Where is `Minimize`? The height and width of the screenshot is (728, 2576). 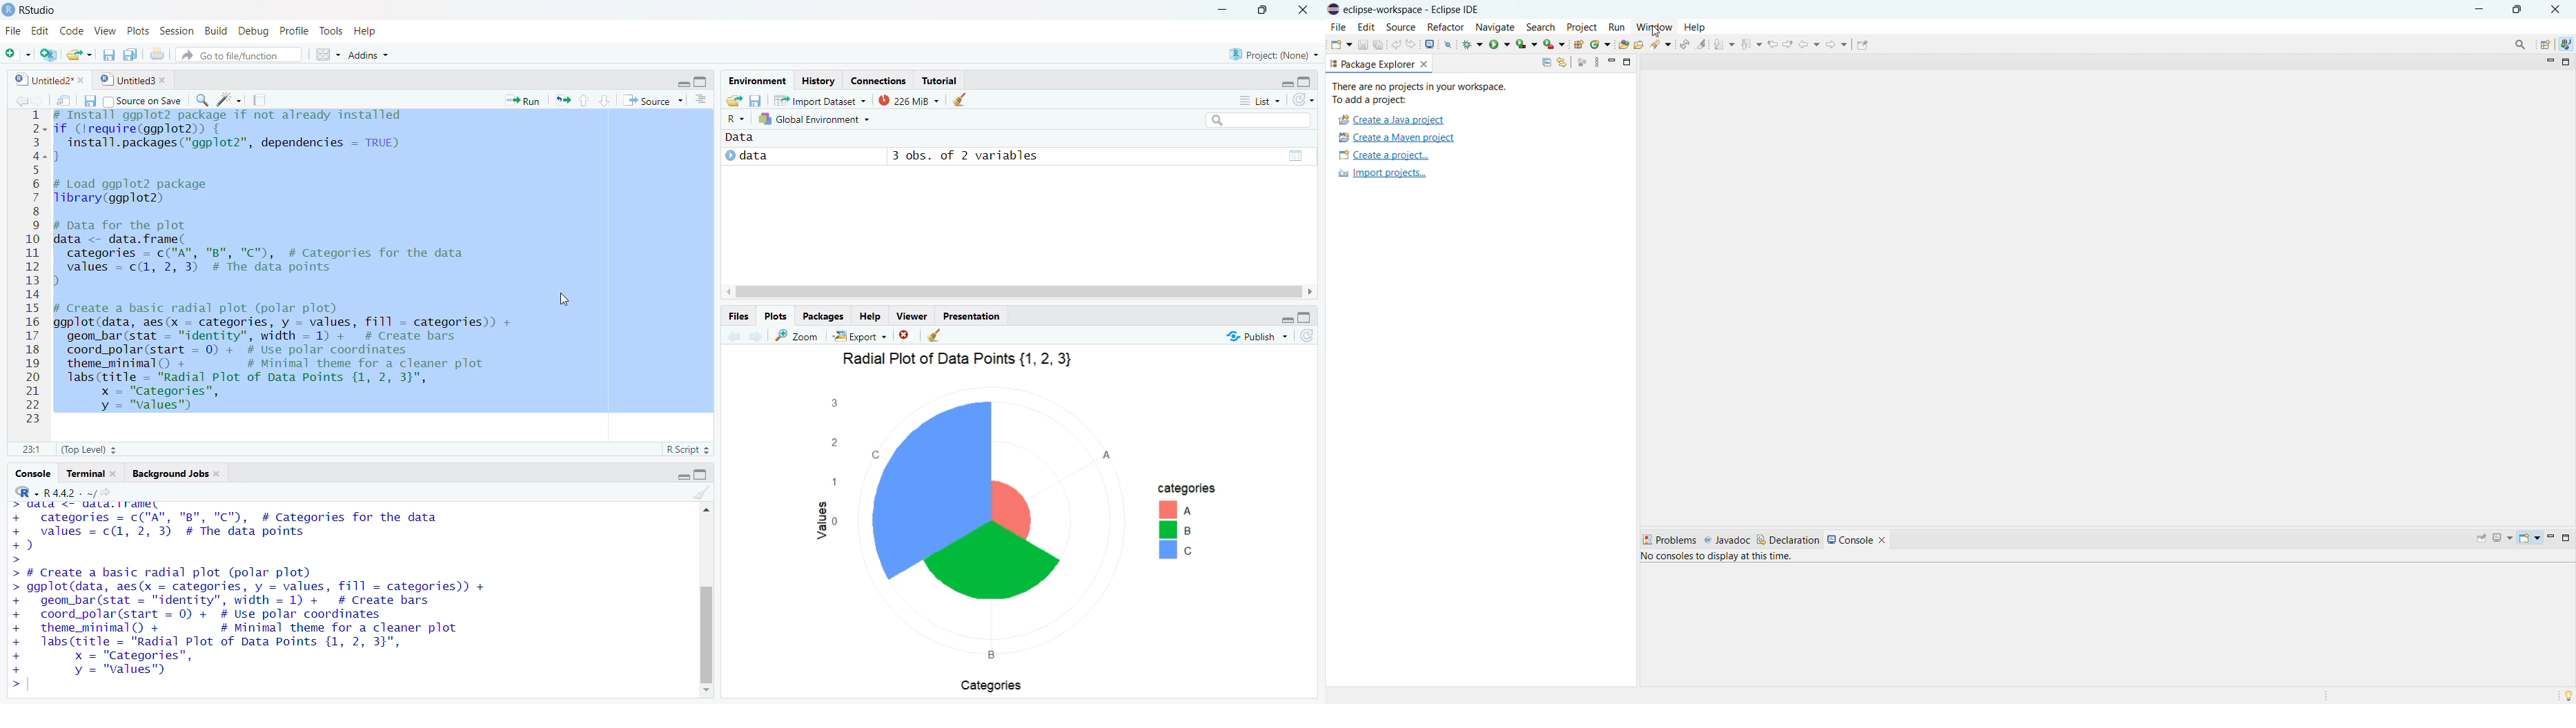
Minimize is located at coordinates (682, 84).